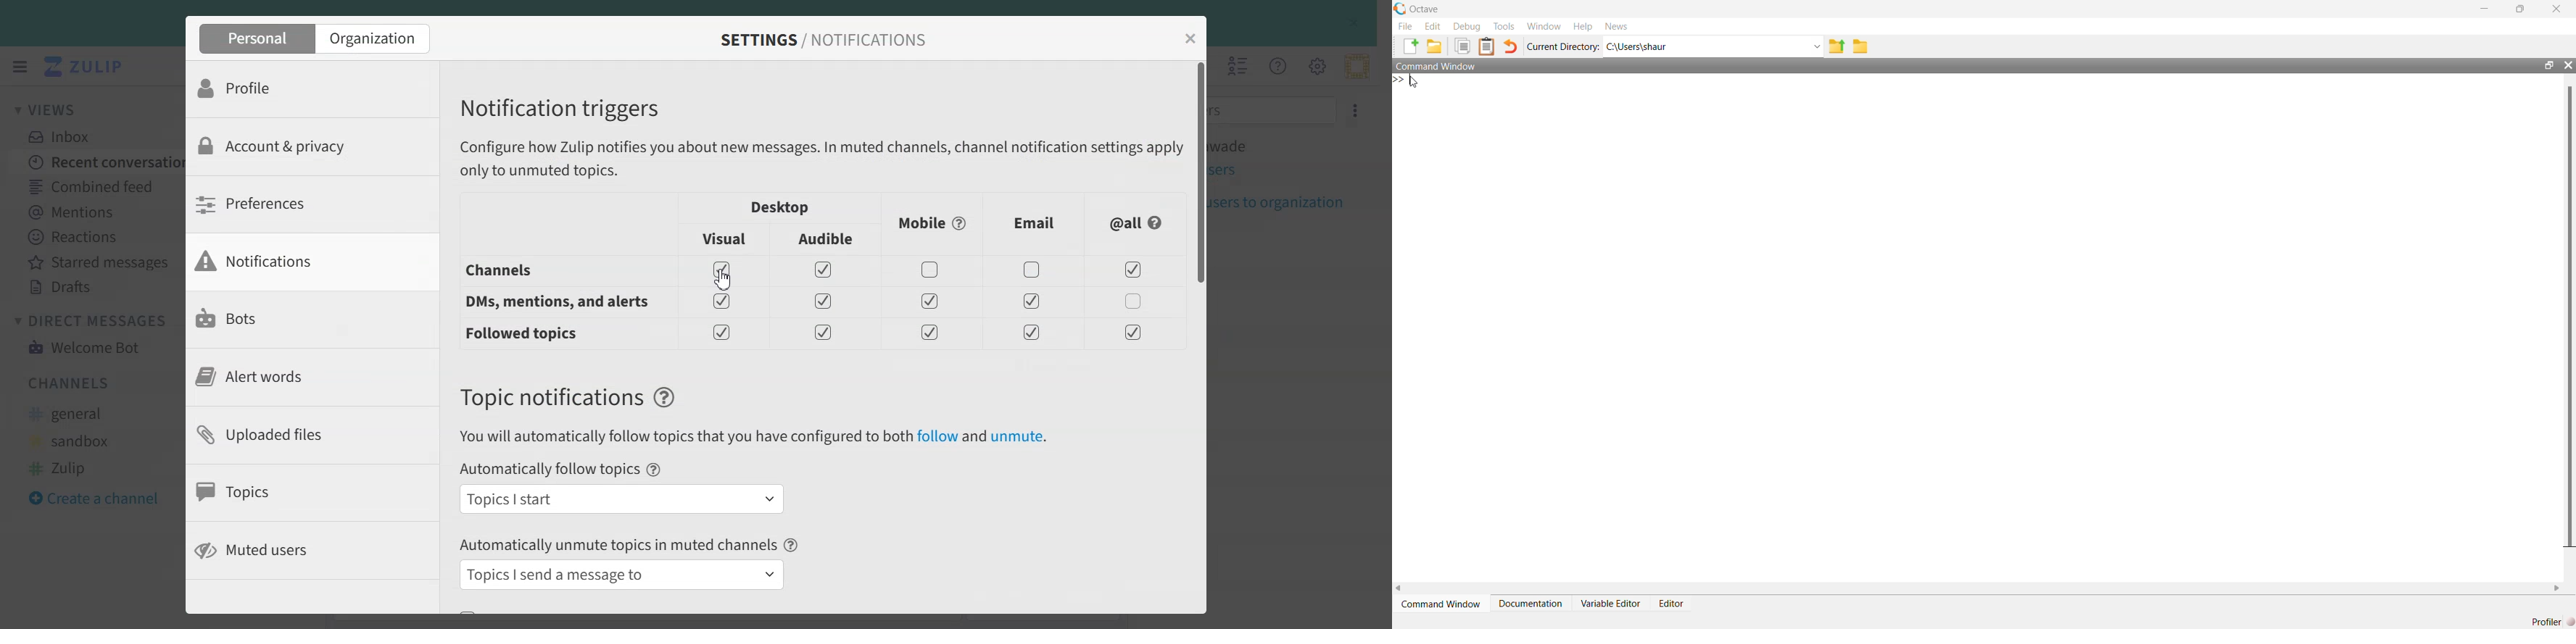  What do you see at coordinates (1238, 66) in the screenshot?
I see `Hide user list` at bounding box center [1238, 66].